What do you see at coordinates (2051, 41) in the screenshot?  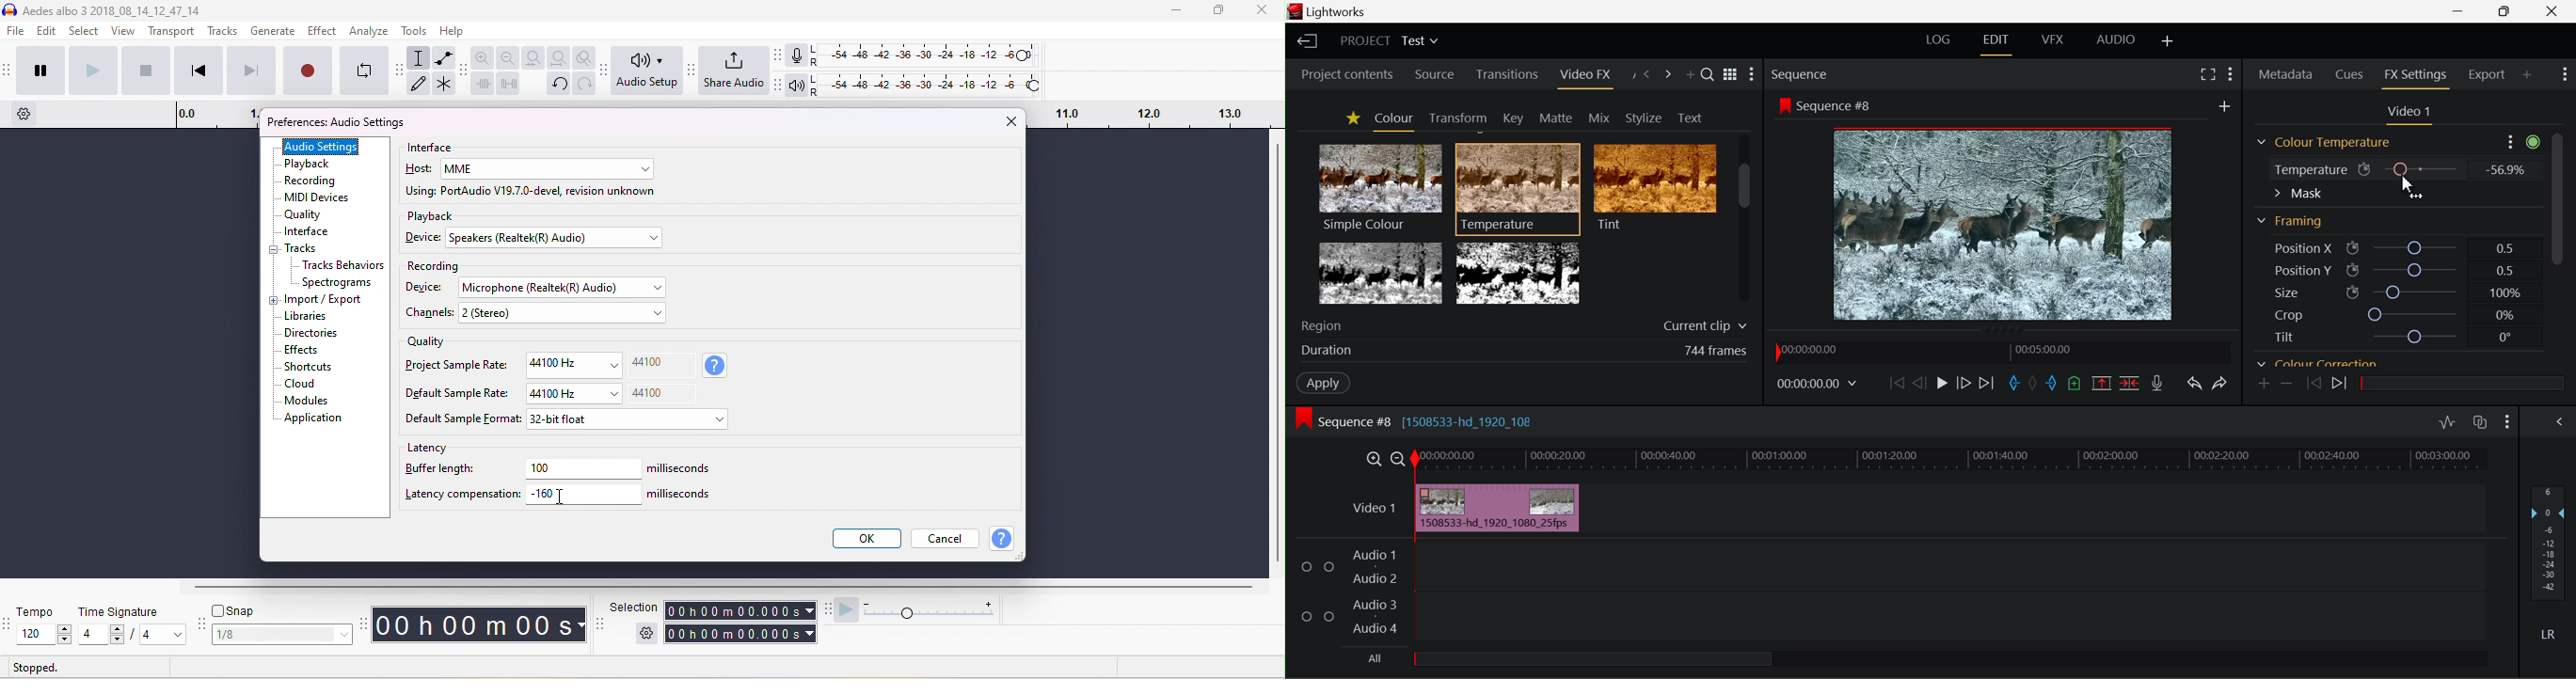 I see `VFX Layout` at bounding box center [2051, 41].